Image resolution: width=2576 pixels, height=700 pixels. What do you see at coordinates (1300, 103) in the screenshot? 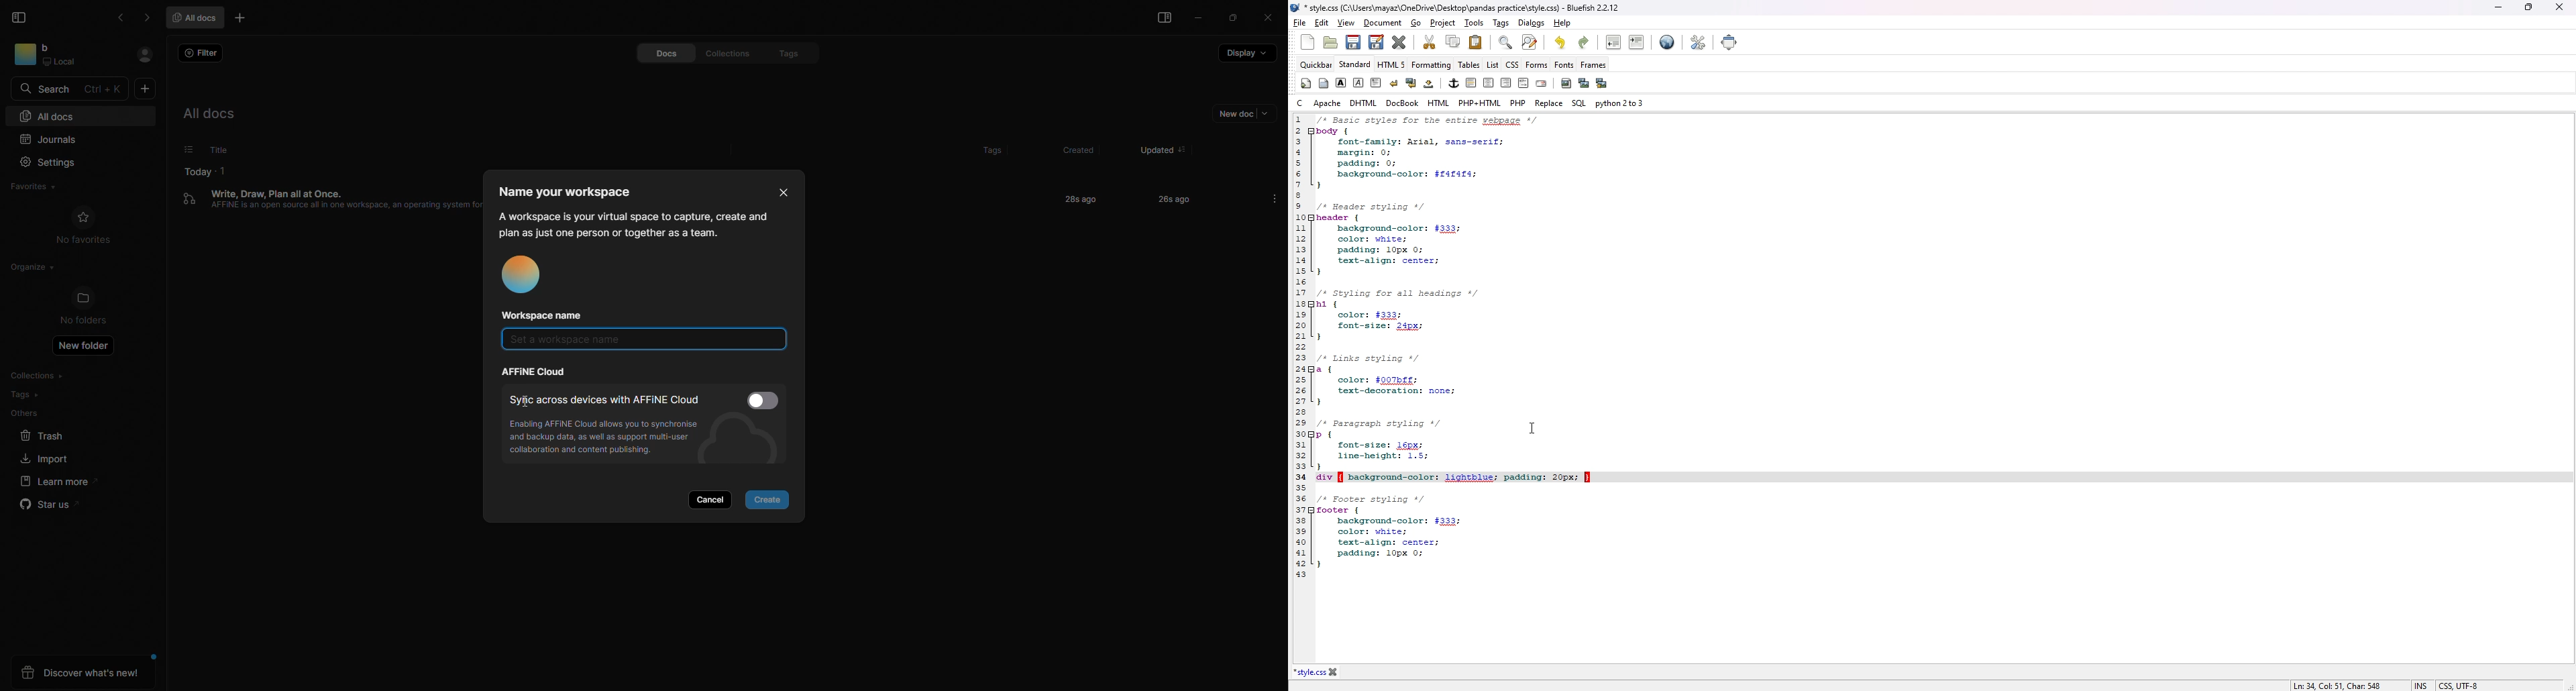
I see `c` at bounding box center [1300, 103].